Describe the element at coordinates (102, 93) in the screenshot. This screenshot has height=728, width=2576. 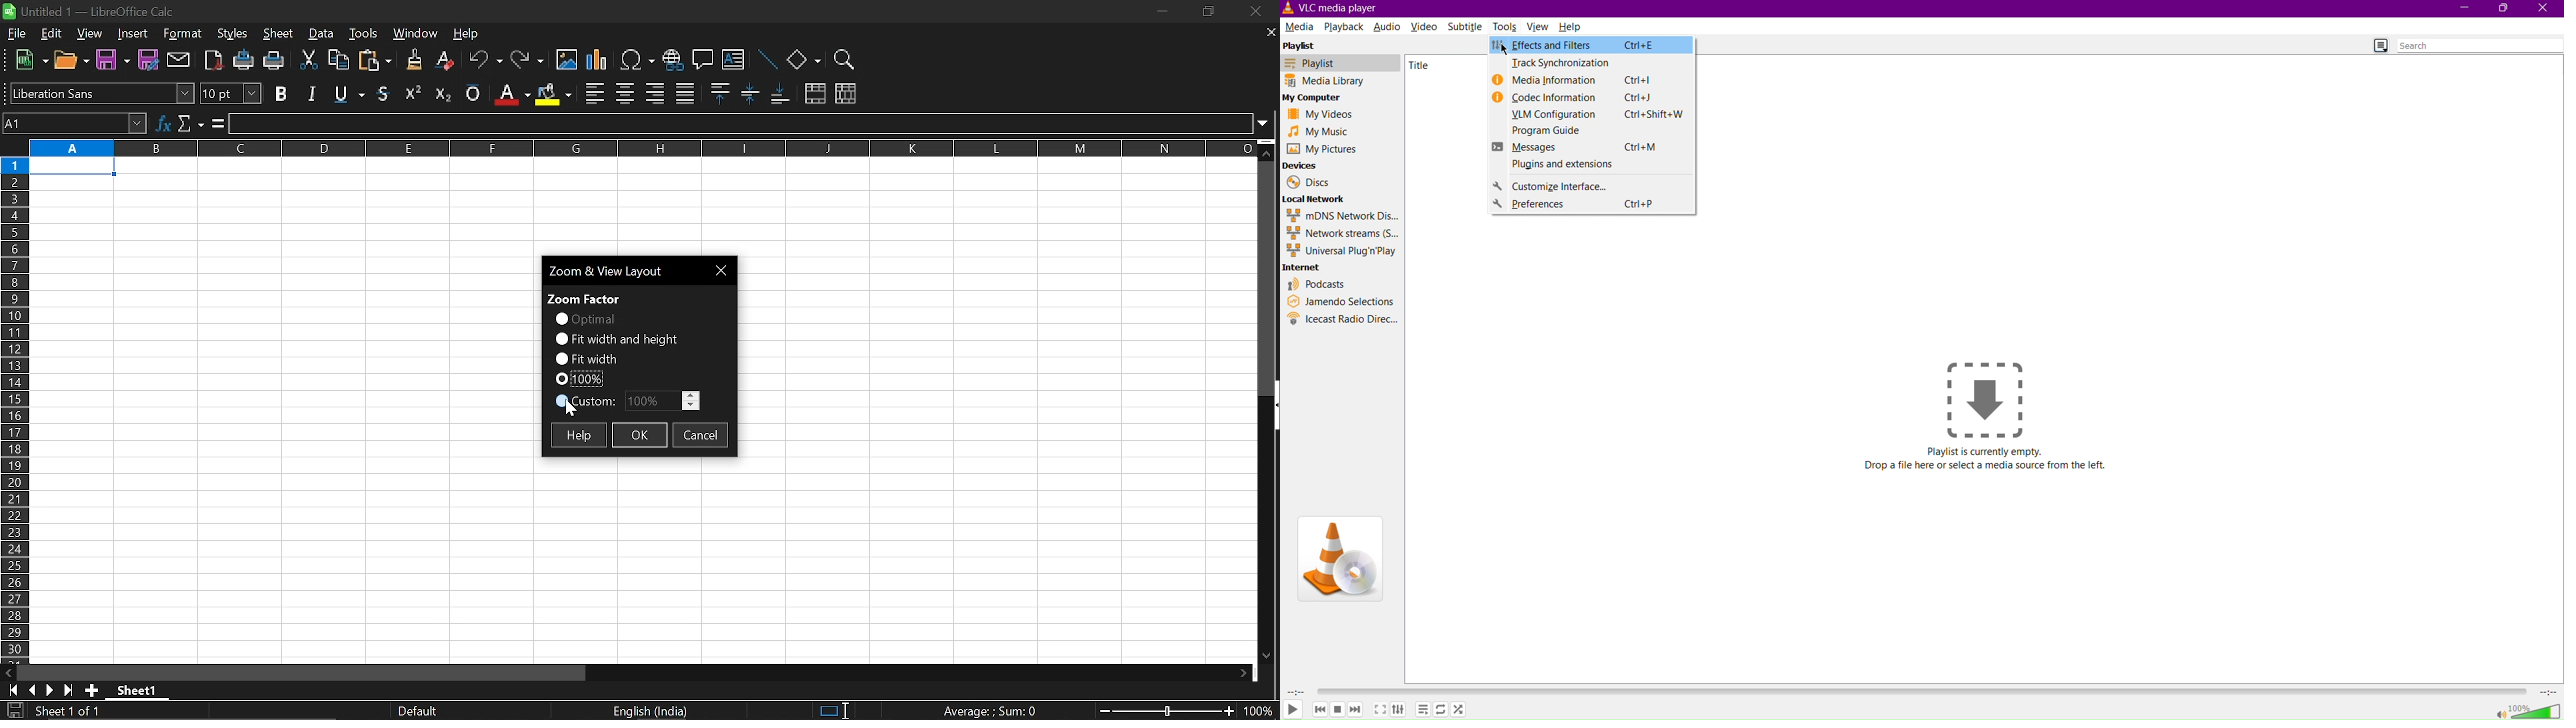
I see `text style` at that location.